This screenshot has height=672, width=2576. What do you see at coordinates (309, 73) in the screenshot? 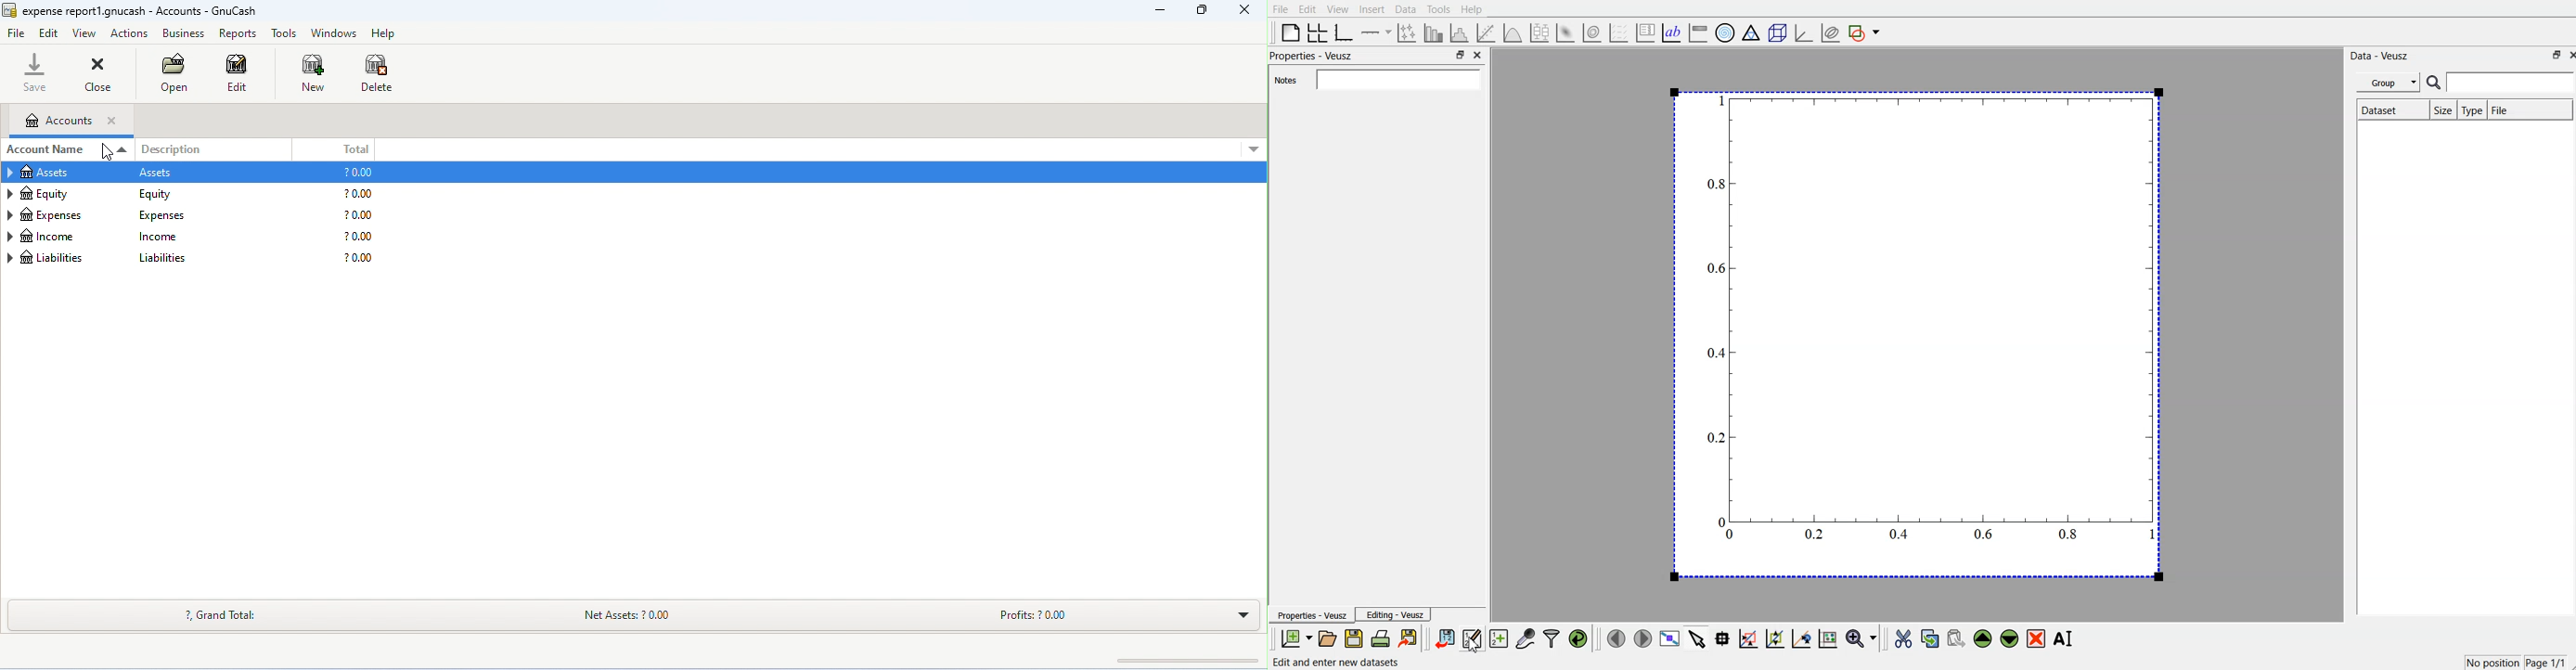
I see `new` at bounding box center [309, 73].